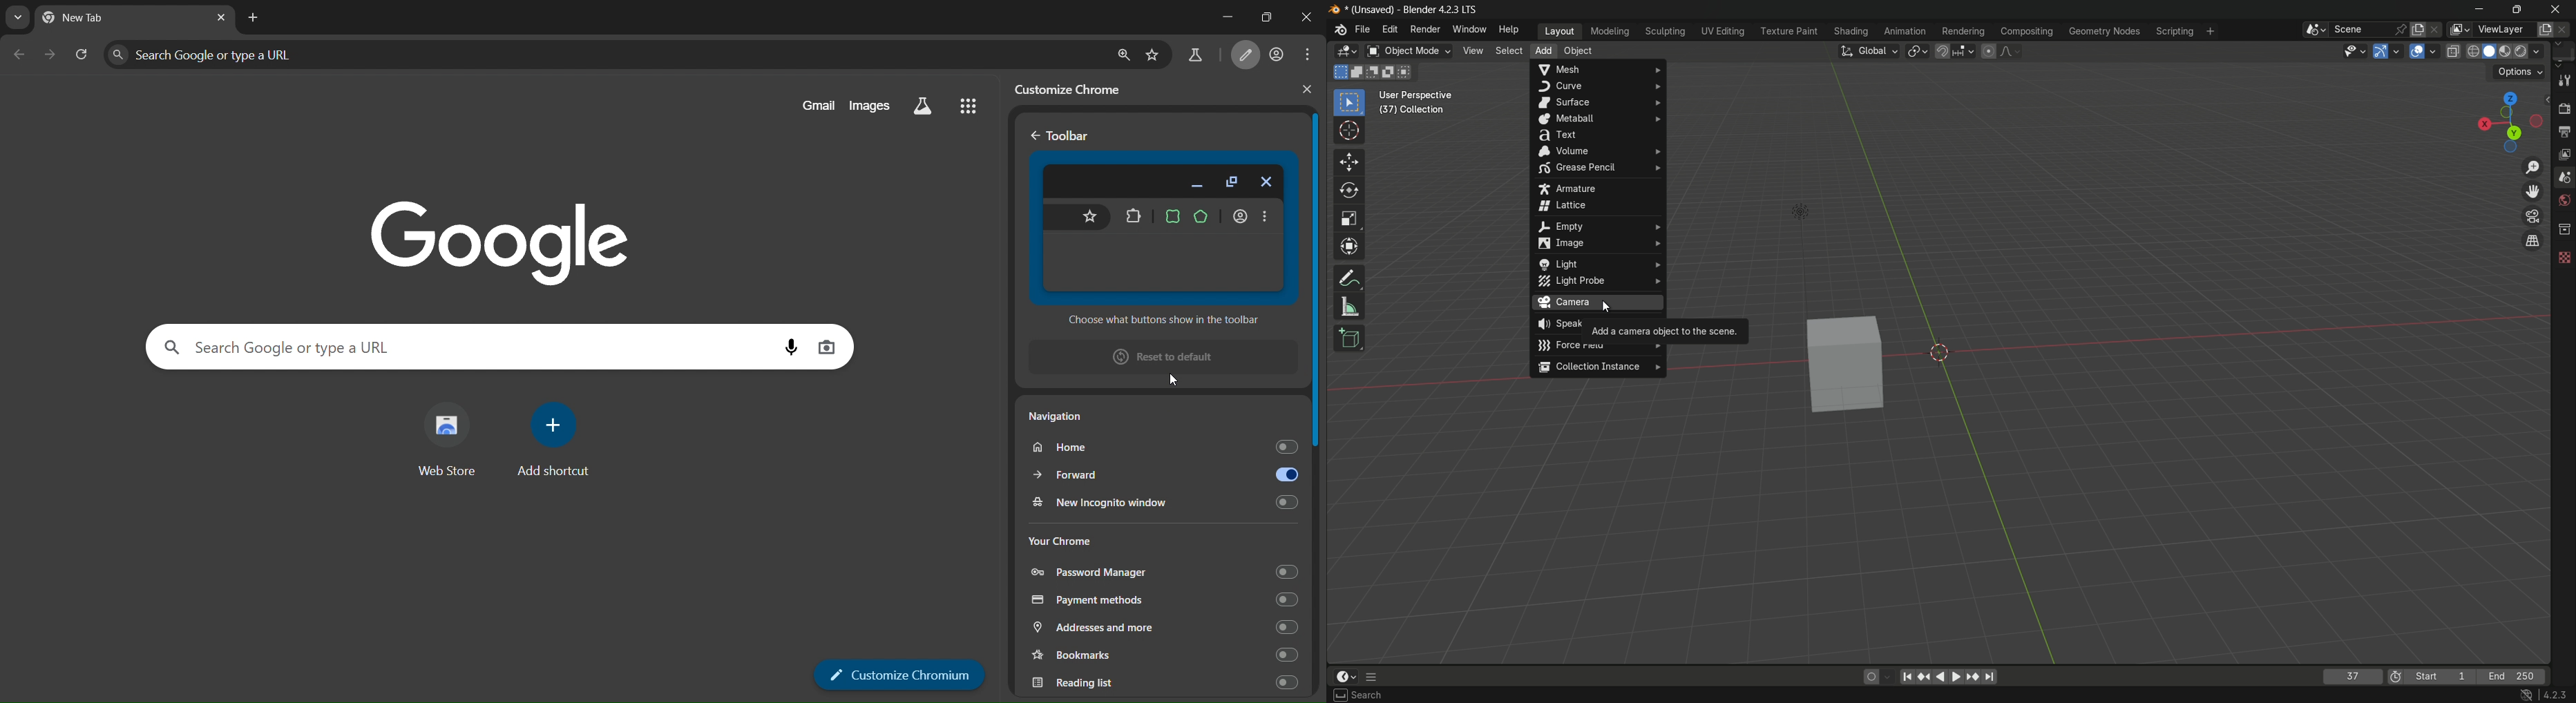 The height and width of the screenshot is (728, 2576). Describe the element at coordinates (15, 17) in the screenshot. I see `earch tabs` at that location.